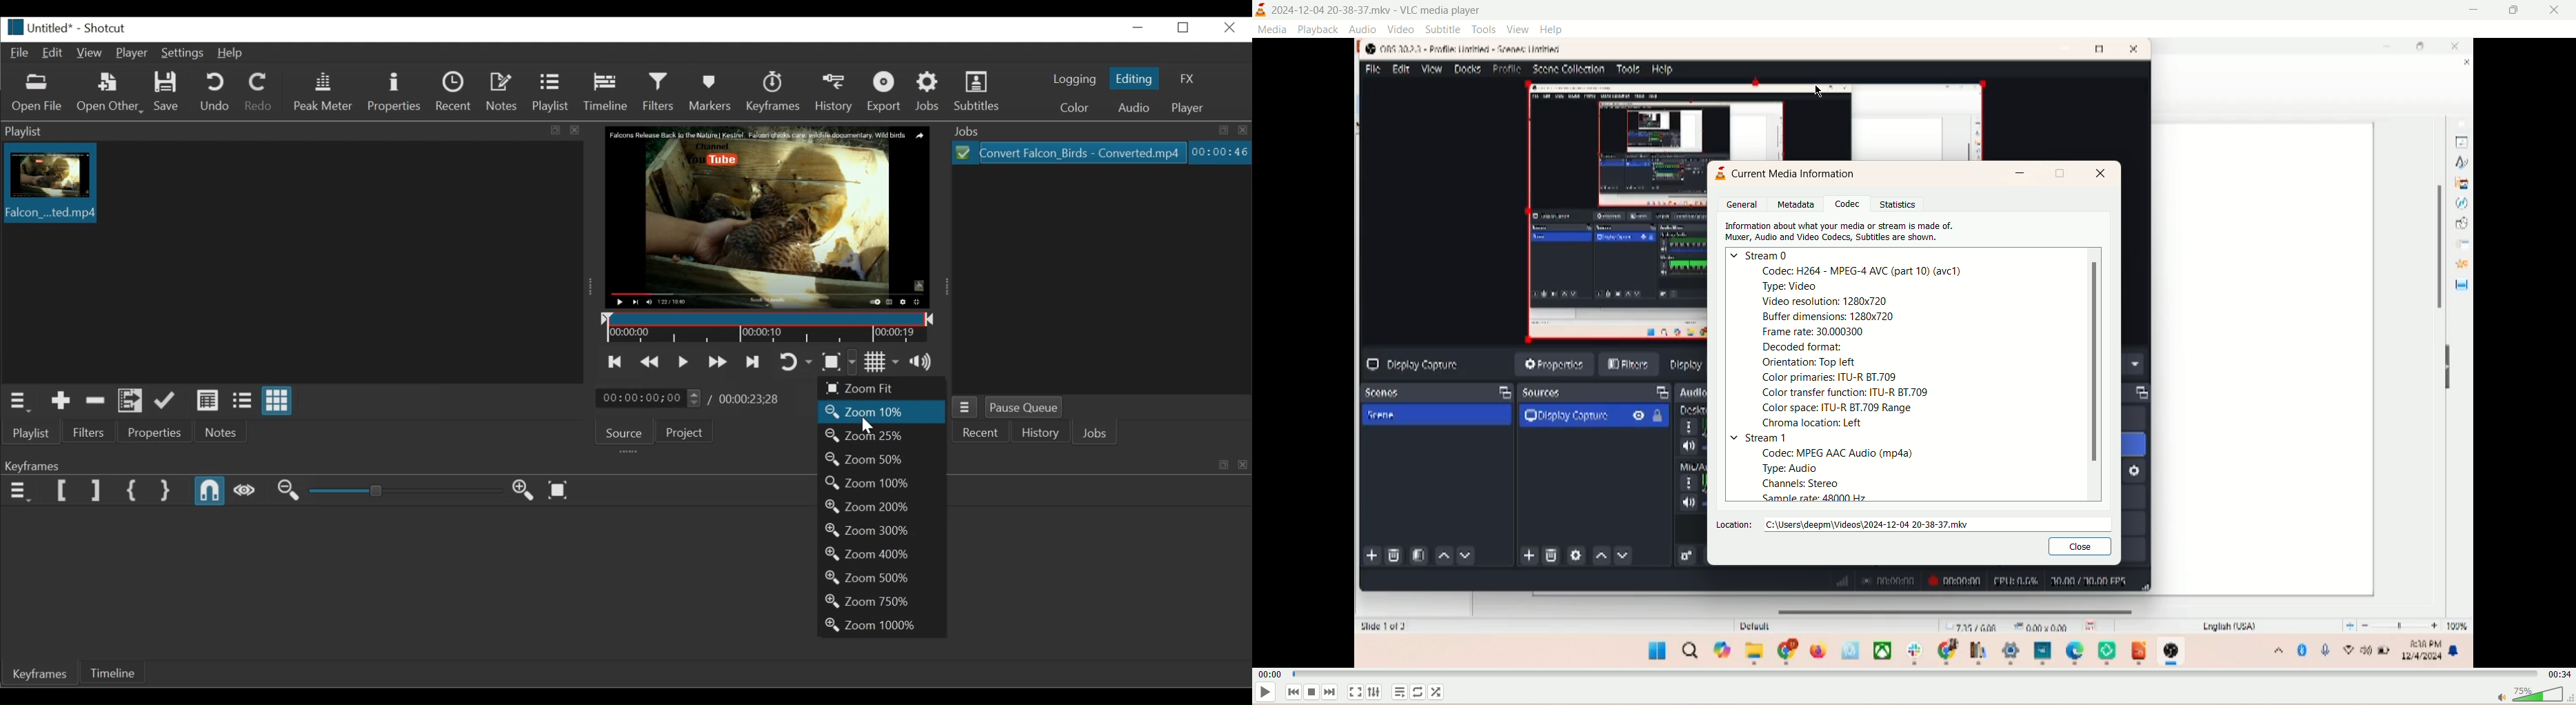 Image resolution: width=2576 pixels, height=728 pixels. What do you see at coordinates (767, 217) in the screenshot?
I see `Media Viewer` at bounding box center [767, 217].